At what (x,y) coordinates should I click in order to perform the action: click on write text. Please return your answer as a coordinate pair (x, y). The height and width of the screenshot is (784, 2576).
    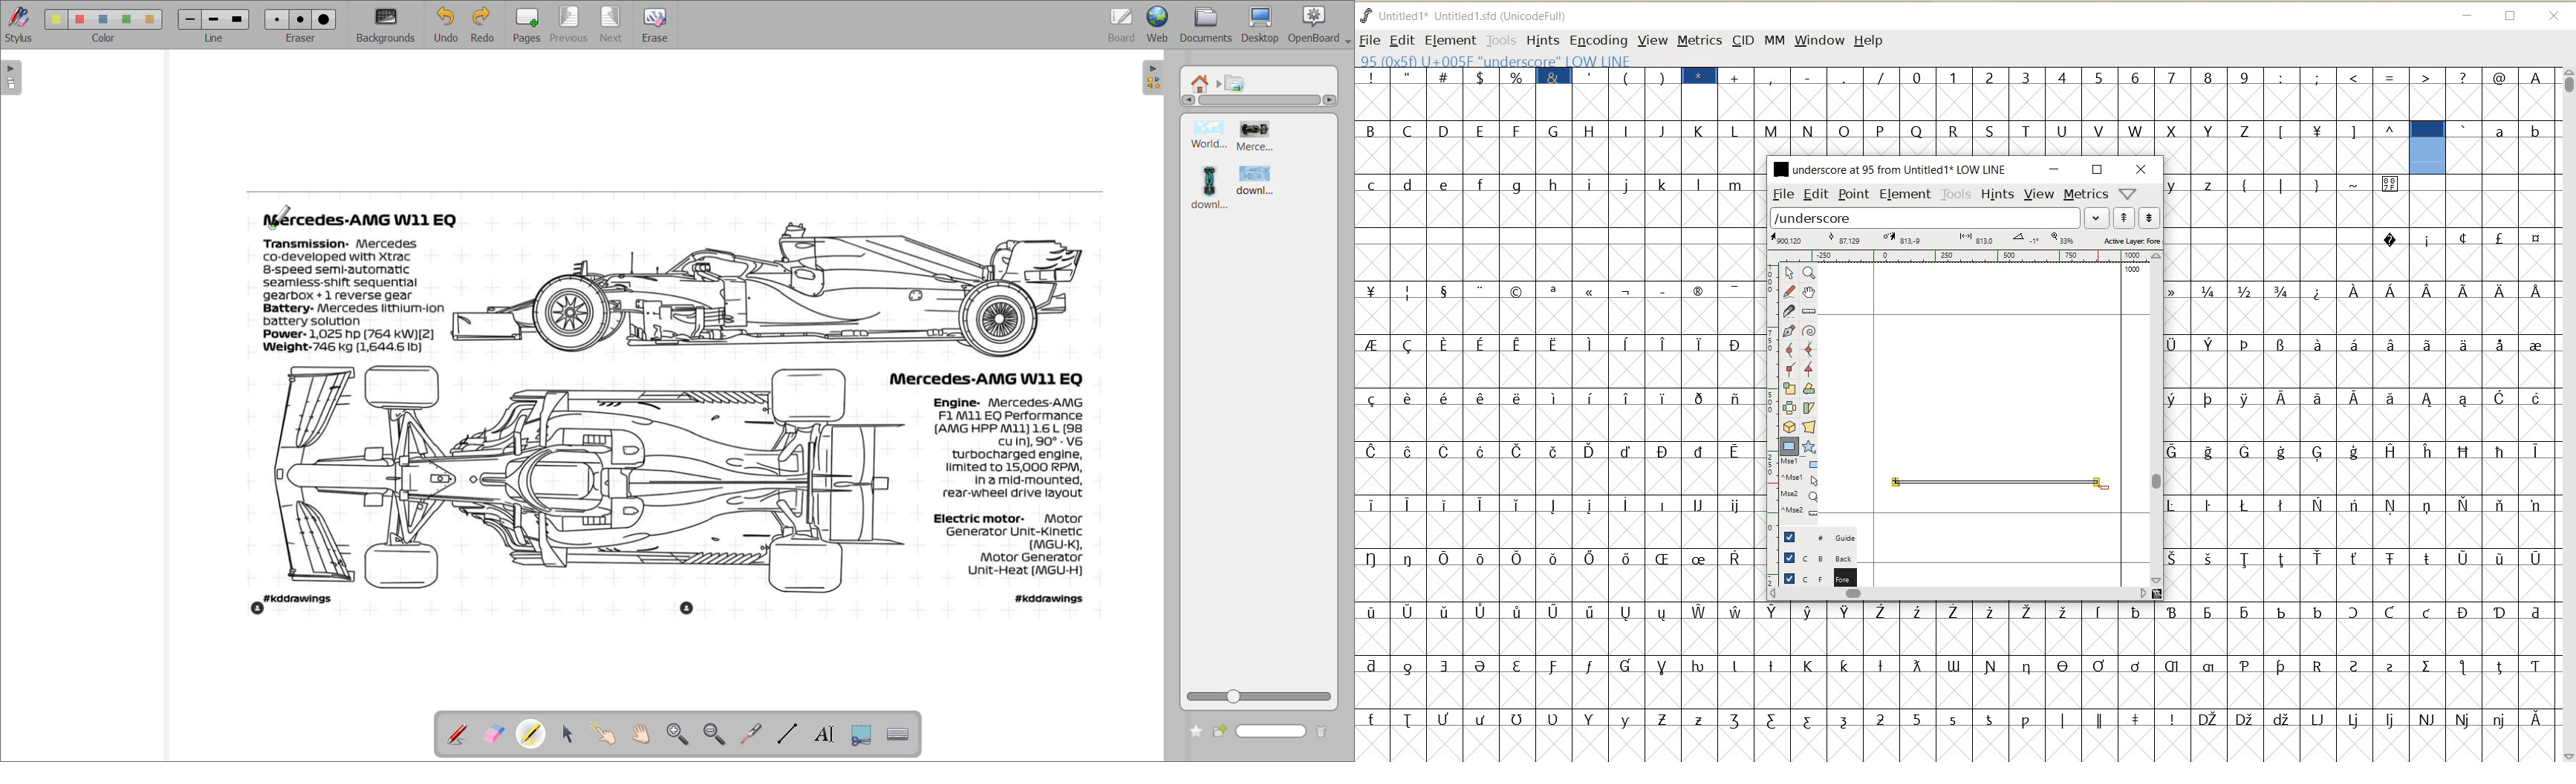
    Looking at the image, I should click on (823, 734).